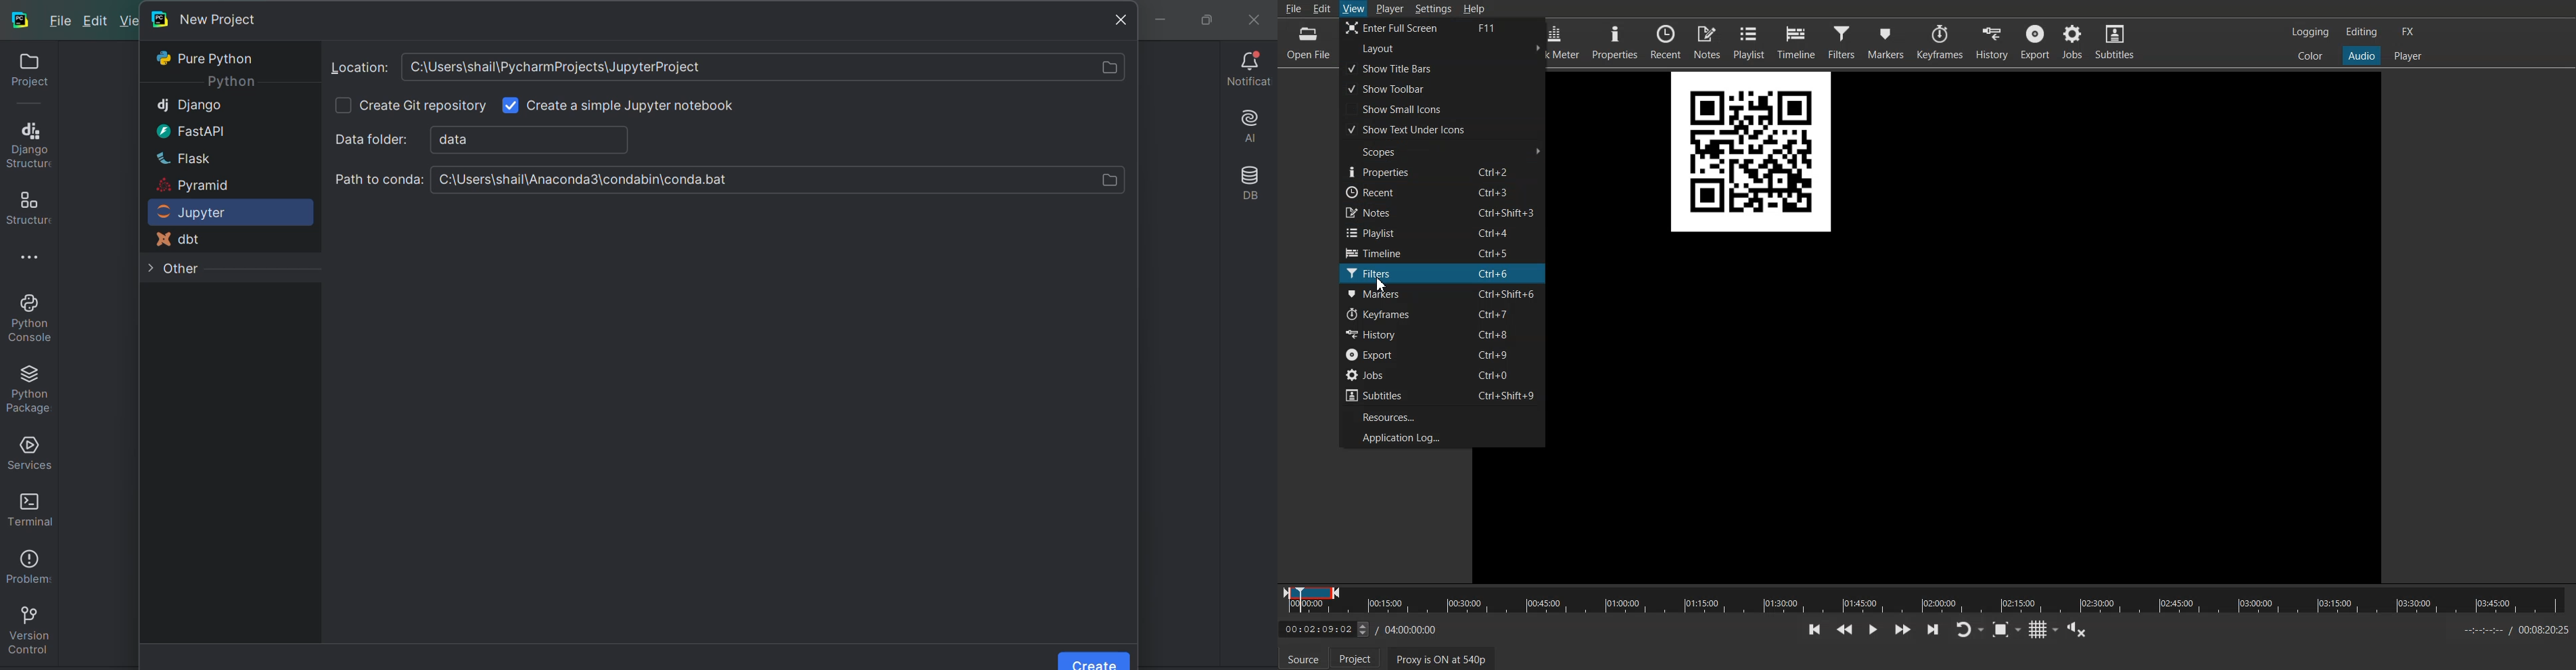 Image resolution: width=2576 pixels, height=672 pixels. I want to click on History, so click(1441, 334).